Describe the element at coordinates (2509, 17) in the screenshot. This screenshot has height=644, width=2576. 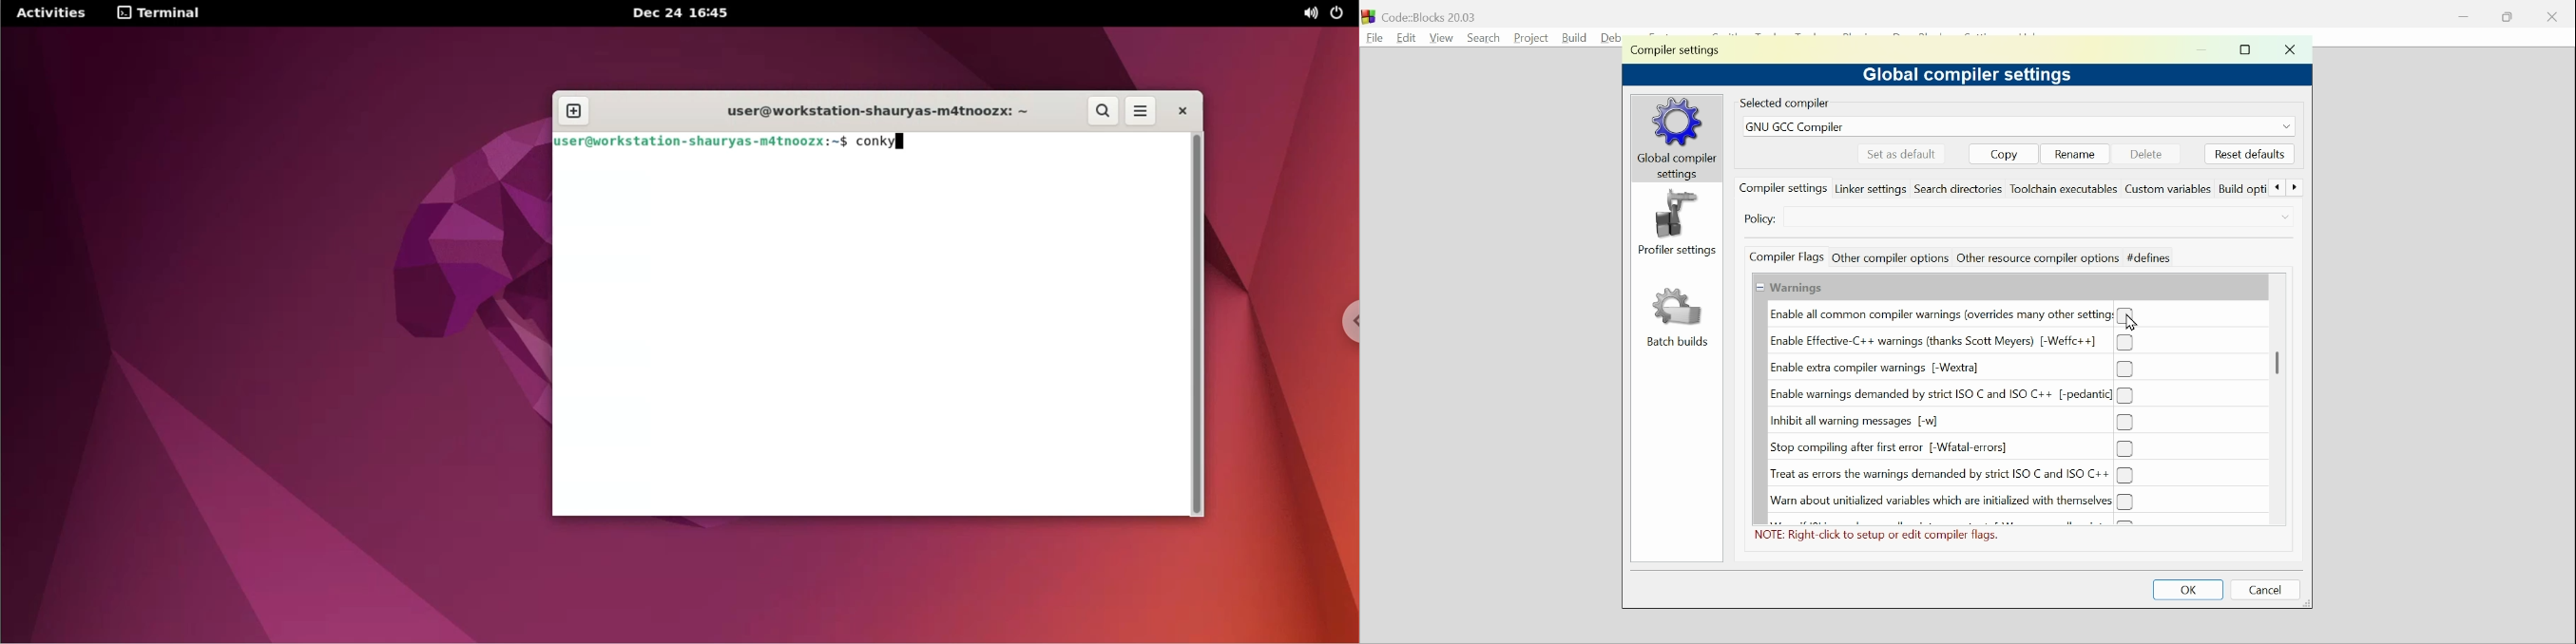
I see `Restore` at that location.